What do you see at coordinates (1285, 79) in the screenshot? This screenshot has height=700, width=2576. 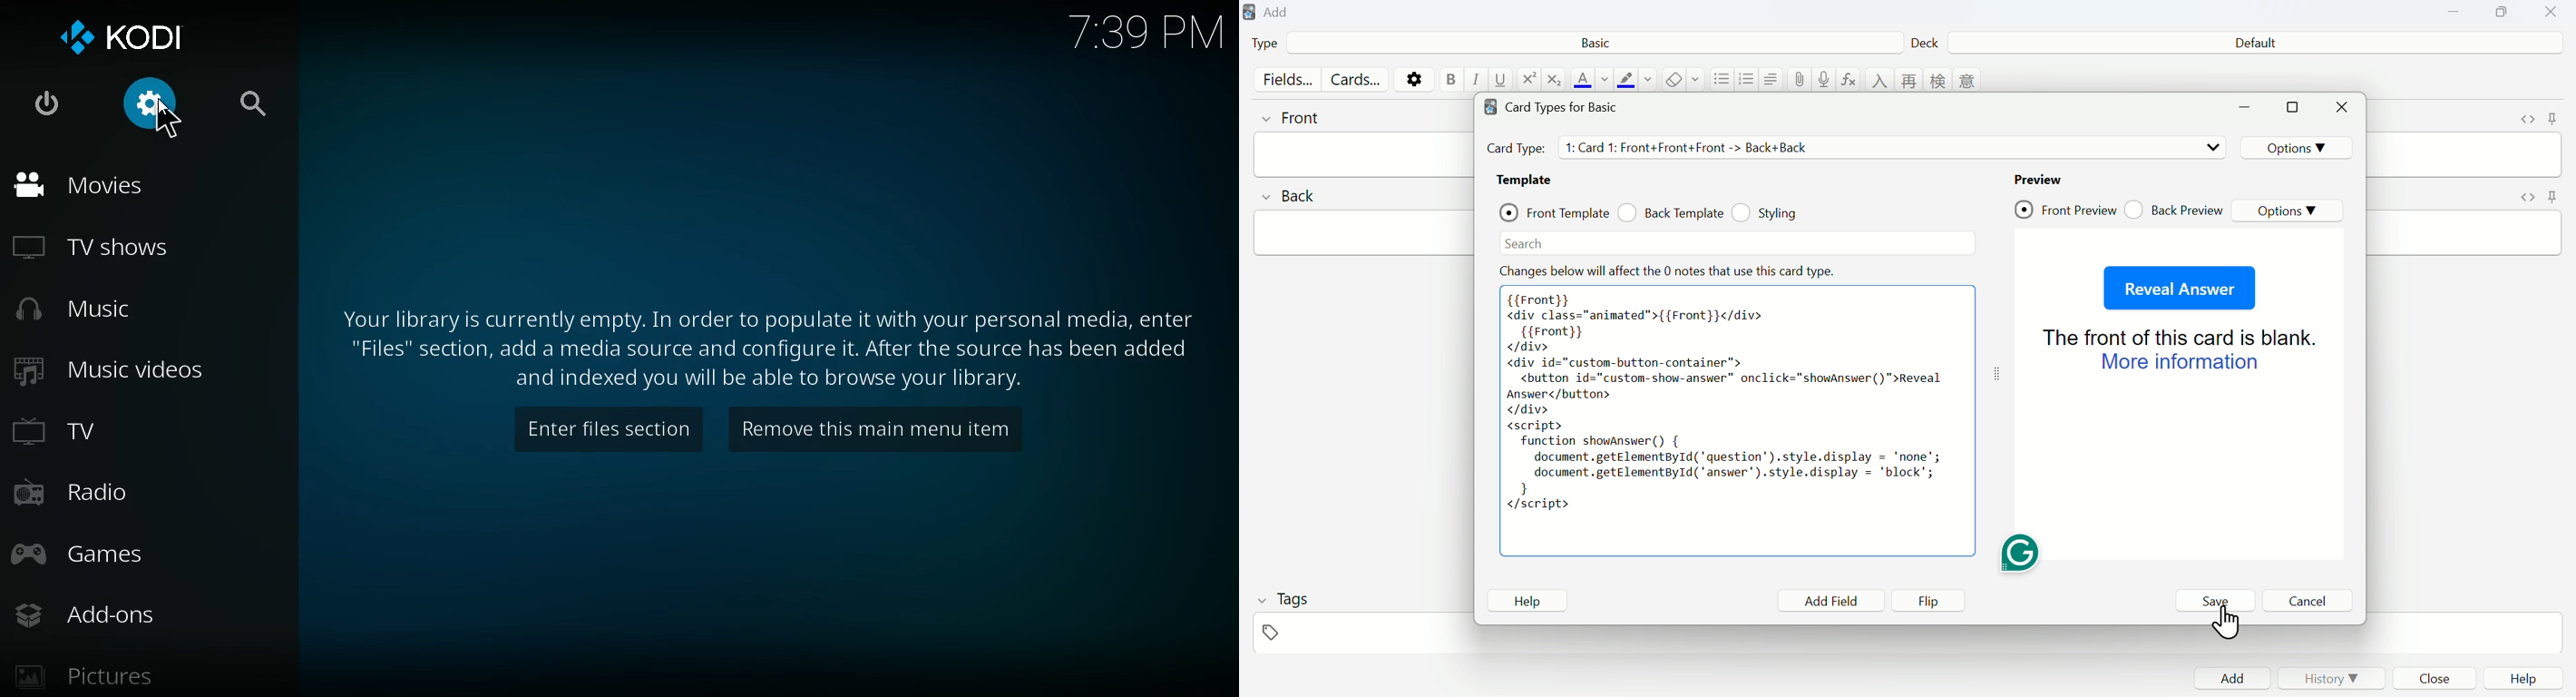 I see `Fields` at bounding box center [1285, 79].